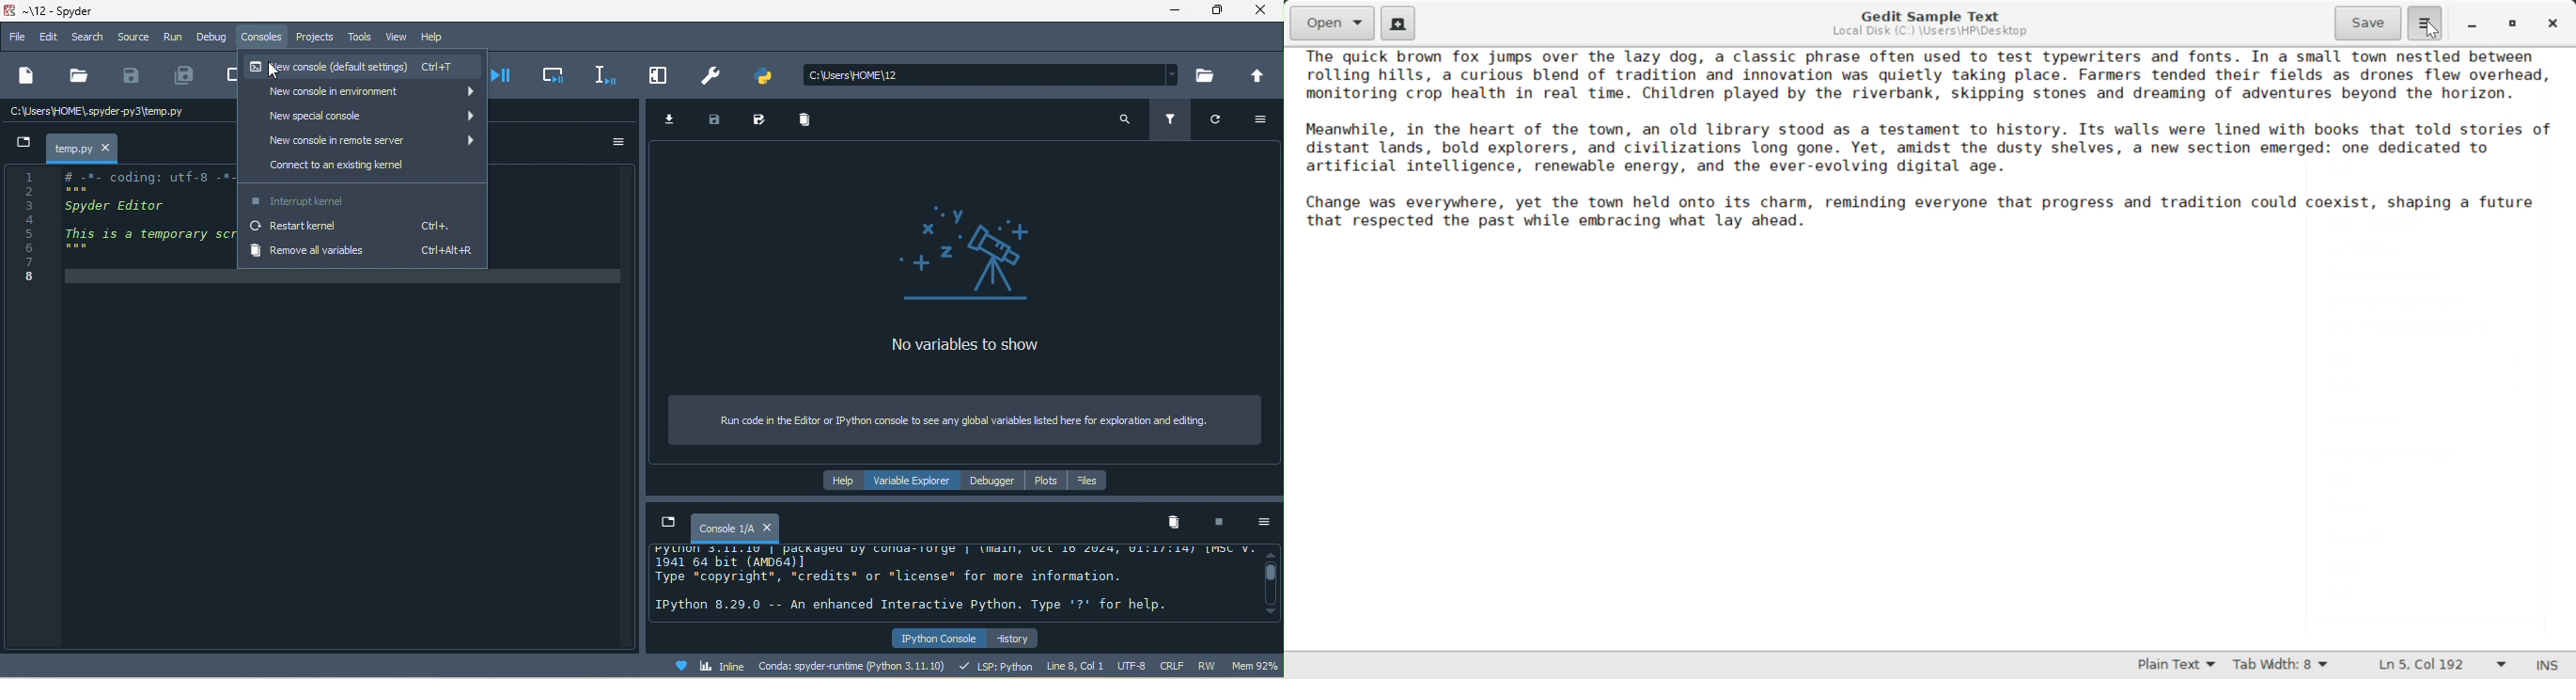 The image size is (2576, 700). What do you see at coordinates (1207, 74) in the screenshot?
I see `browse` at bounding box center [1207, 74].